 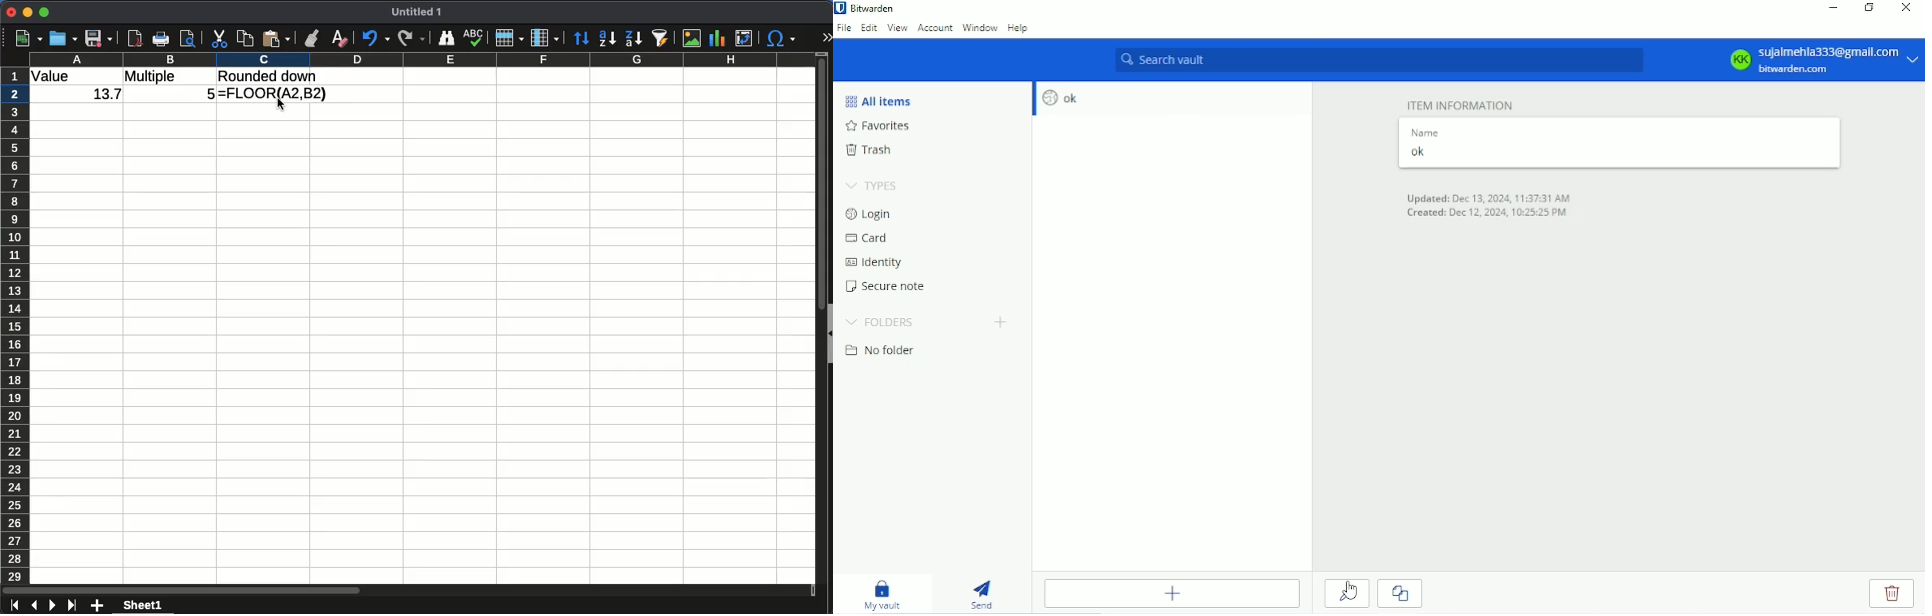 What do you see at coordinates (276, 96) in the screenshot?
I see `floor function` at bounding box center [276, 96].